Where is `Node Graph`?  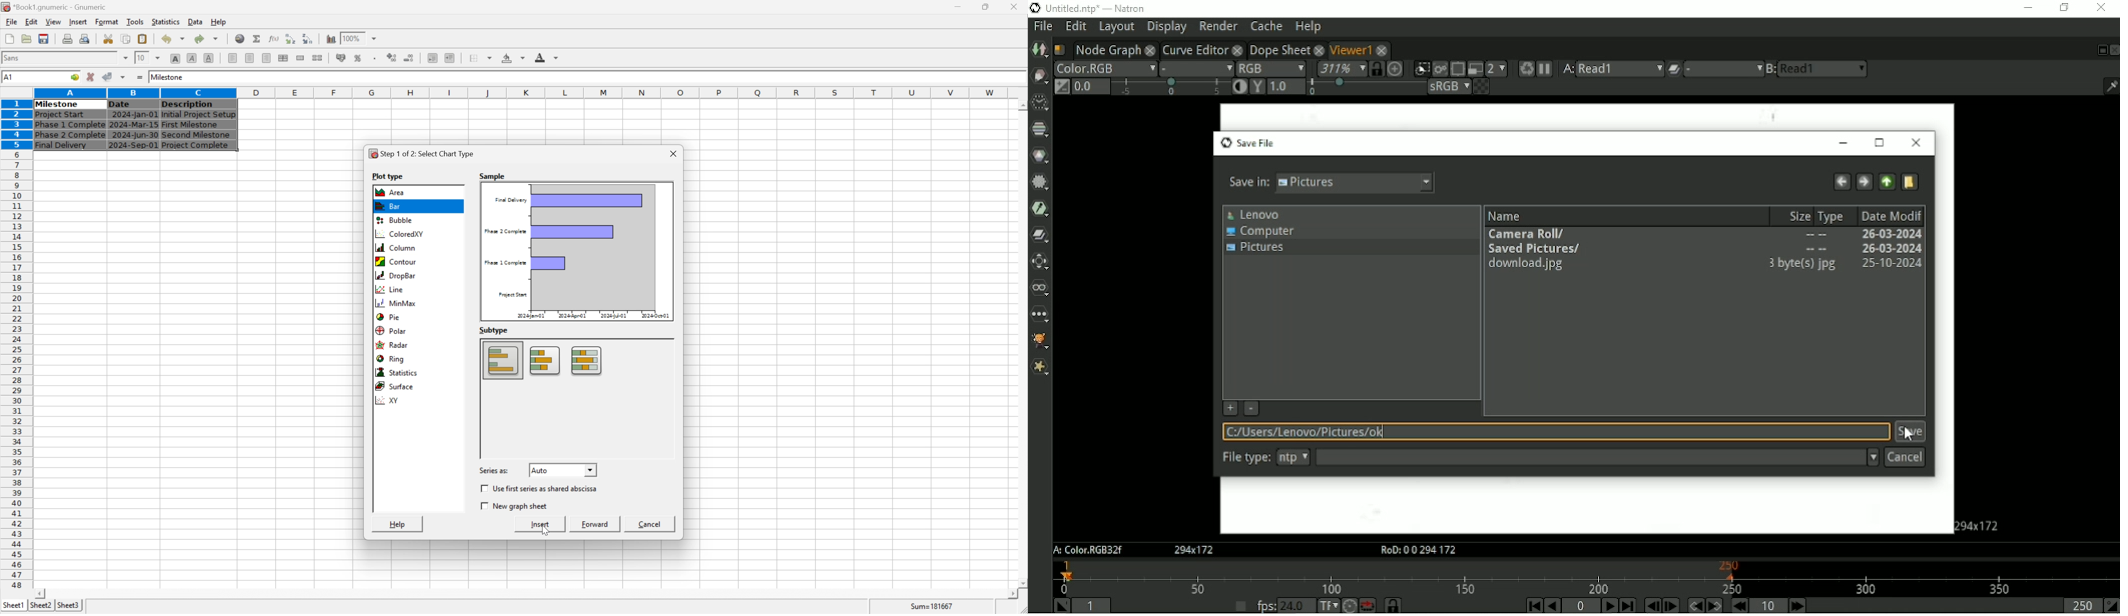 Node Graph is located at coordinates (1106, 49).